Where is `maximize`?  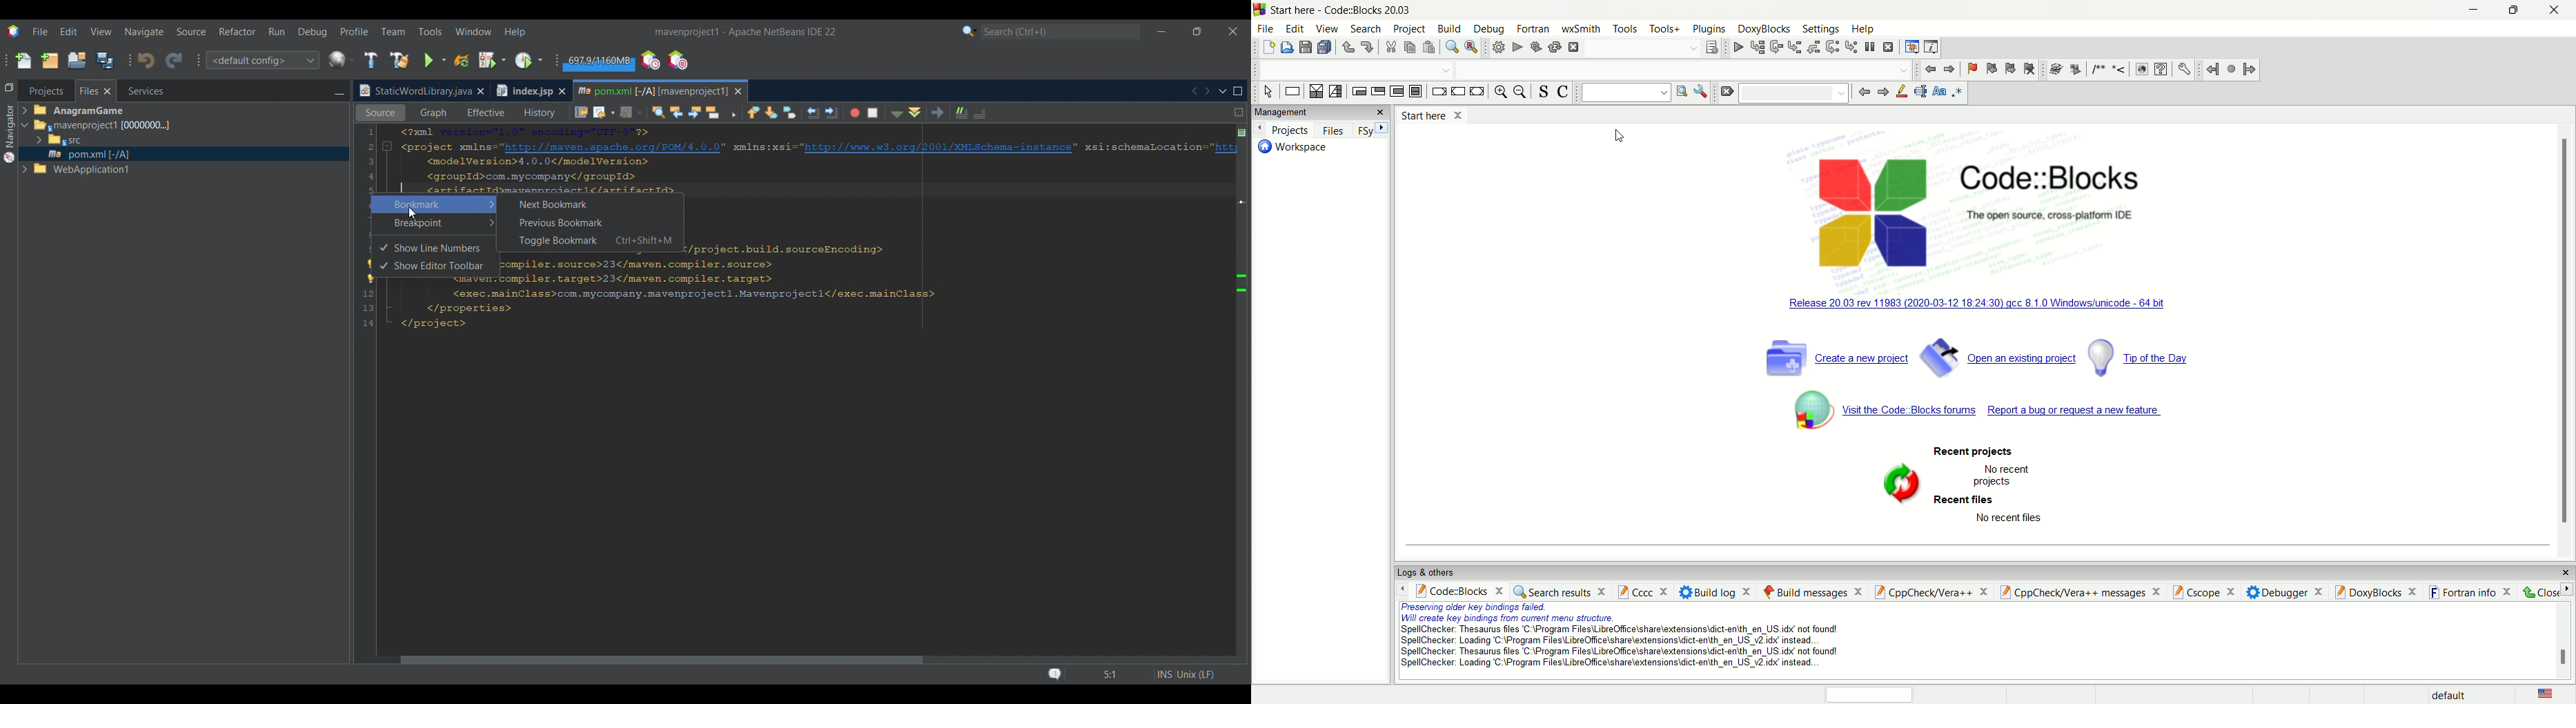 maximize is located at coordinates (2509, 14).